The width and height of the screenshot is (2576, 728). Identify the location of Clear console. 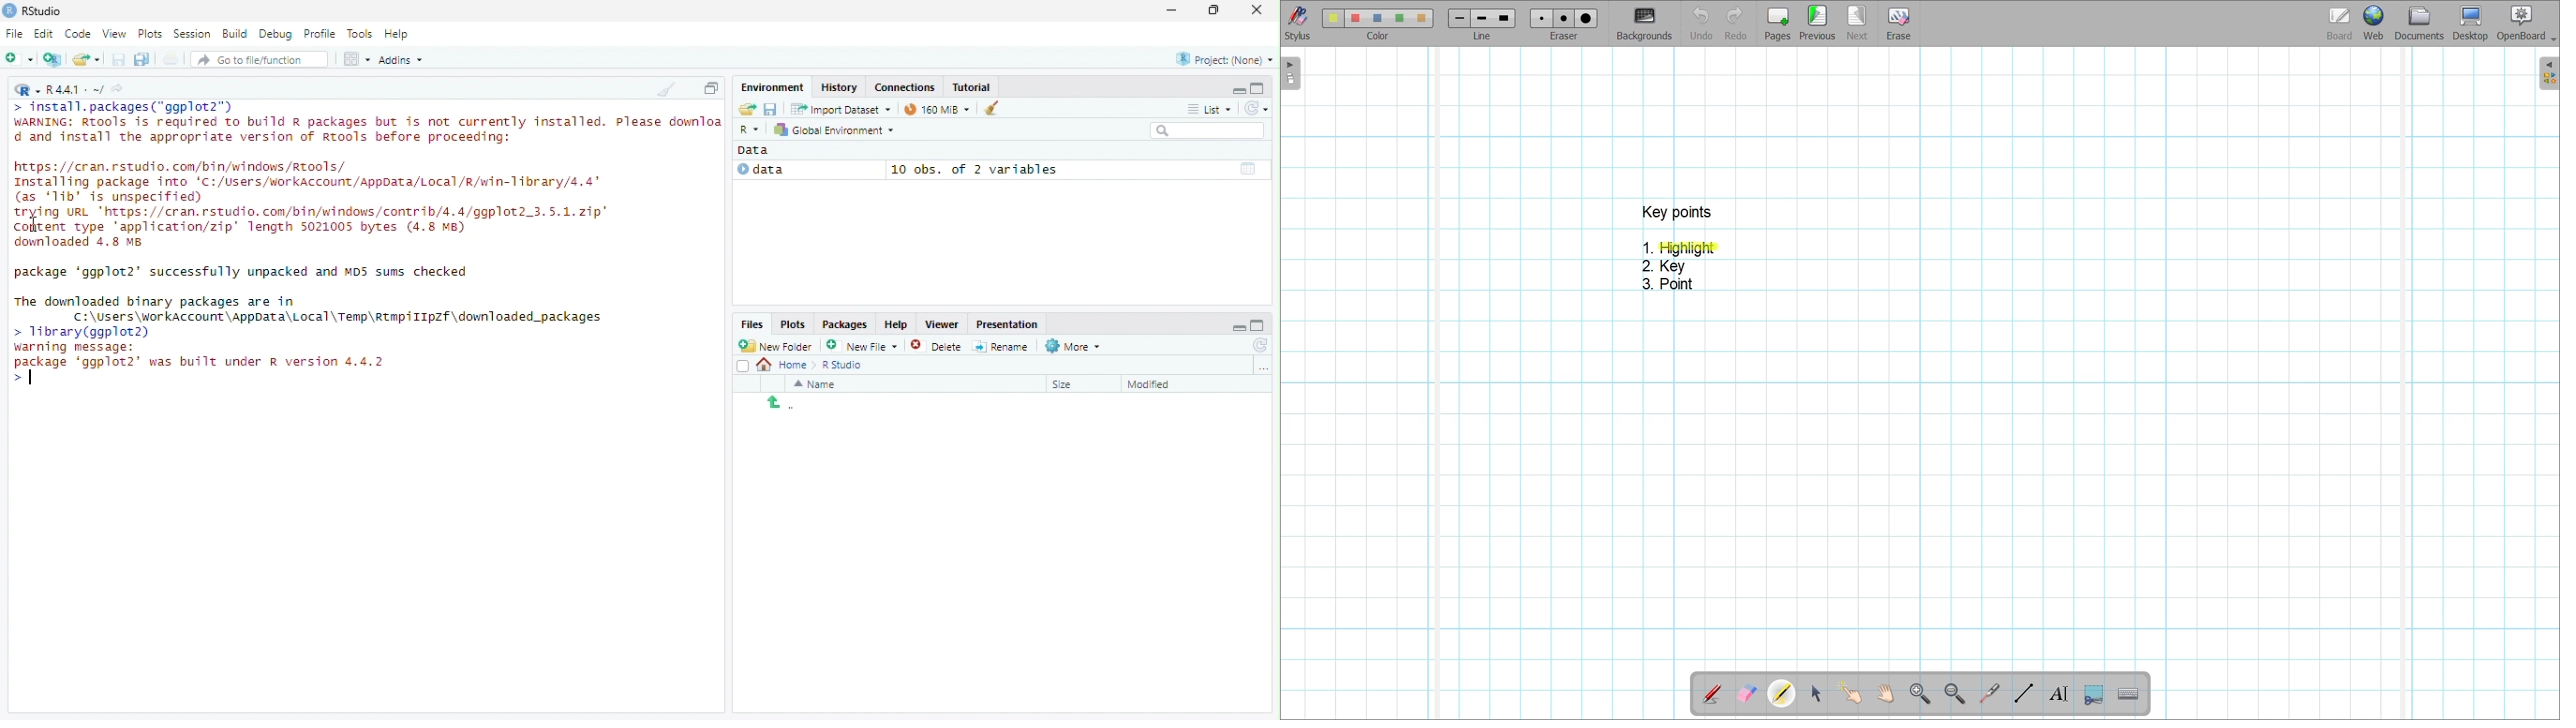
(665, 89).